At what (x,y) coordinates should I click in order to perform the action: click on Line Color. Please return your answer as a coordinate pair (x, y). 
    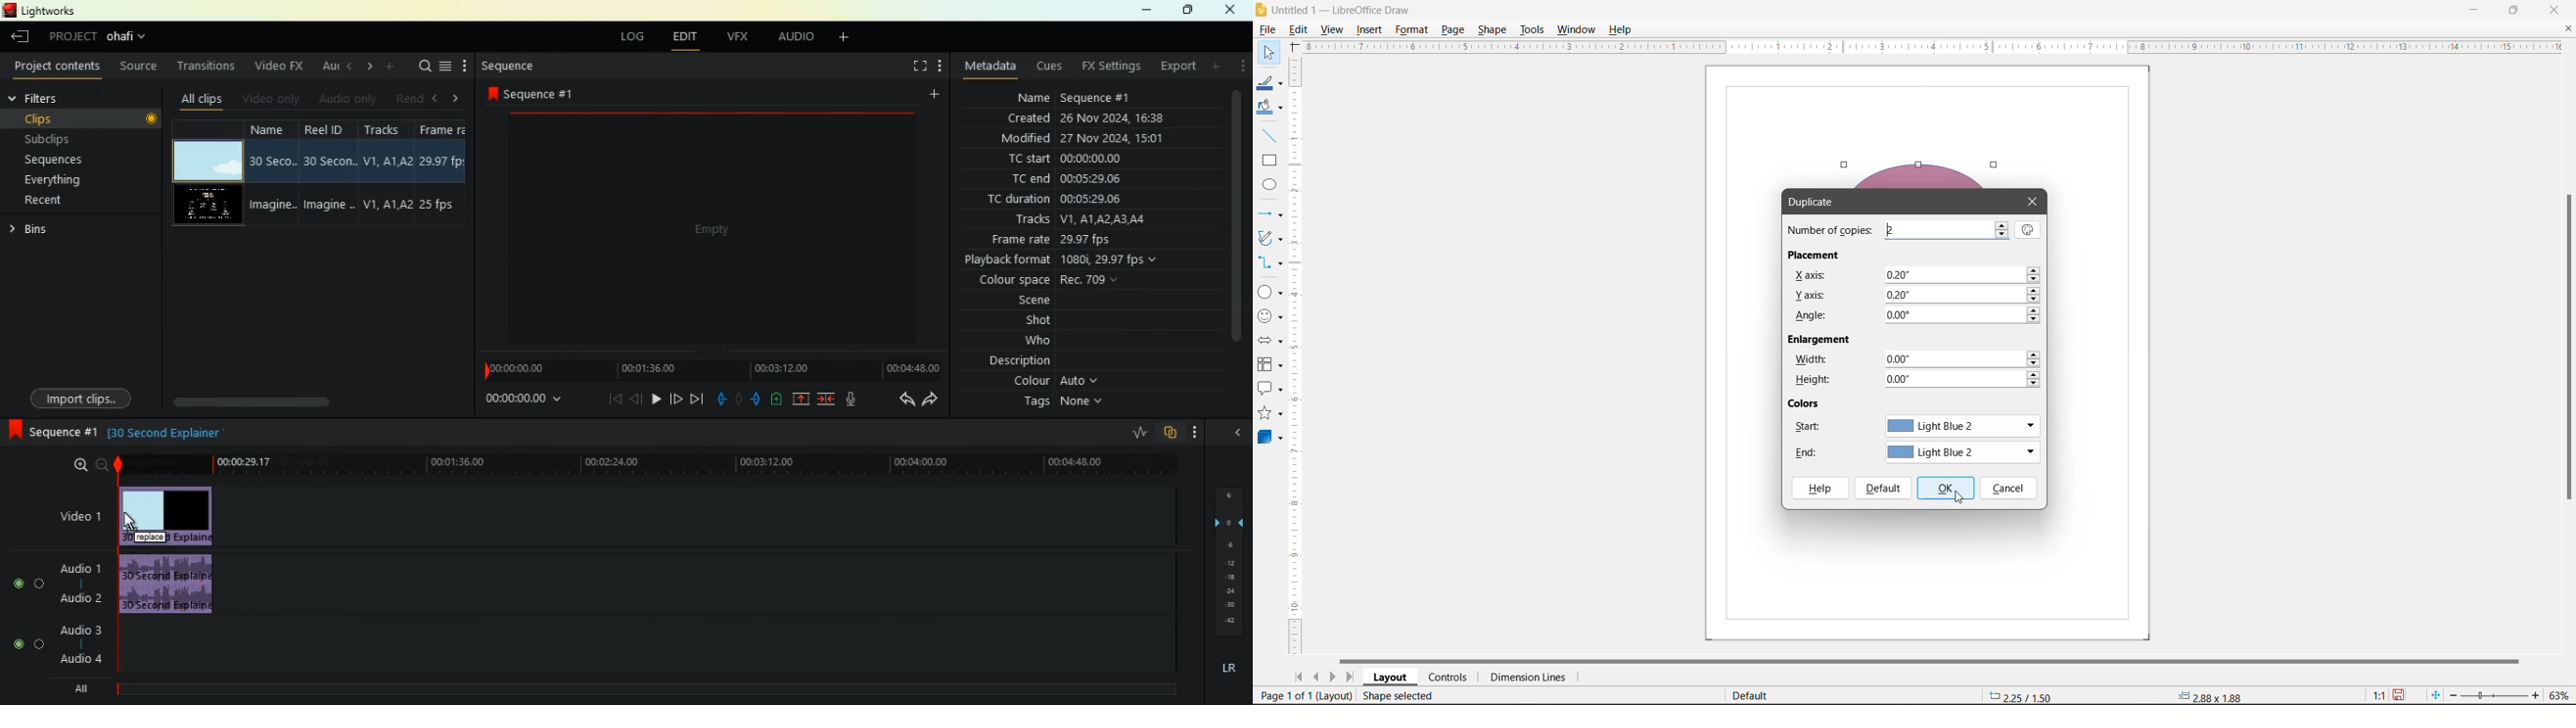
    Looking at the image, I should click on (1270, 81).